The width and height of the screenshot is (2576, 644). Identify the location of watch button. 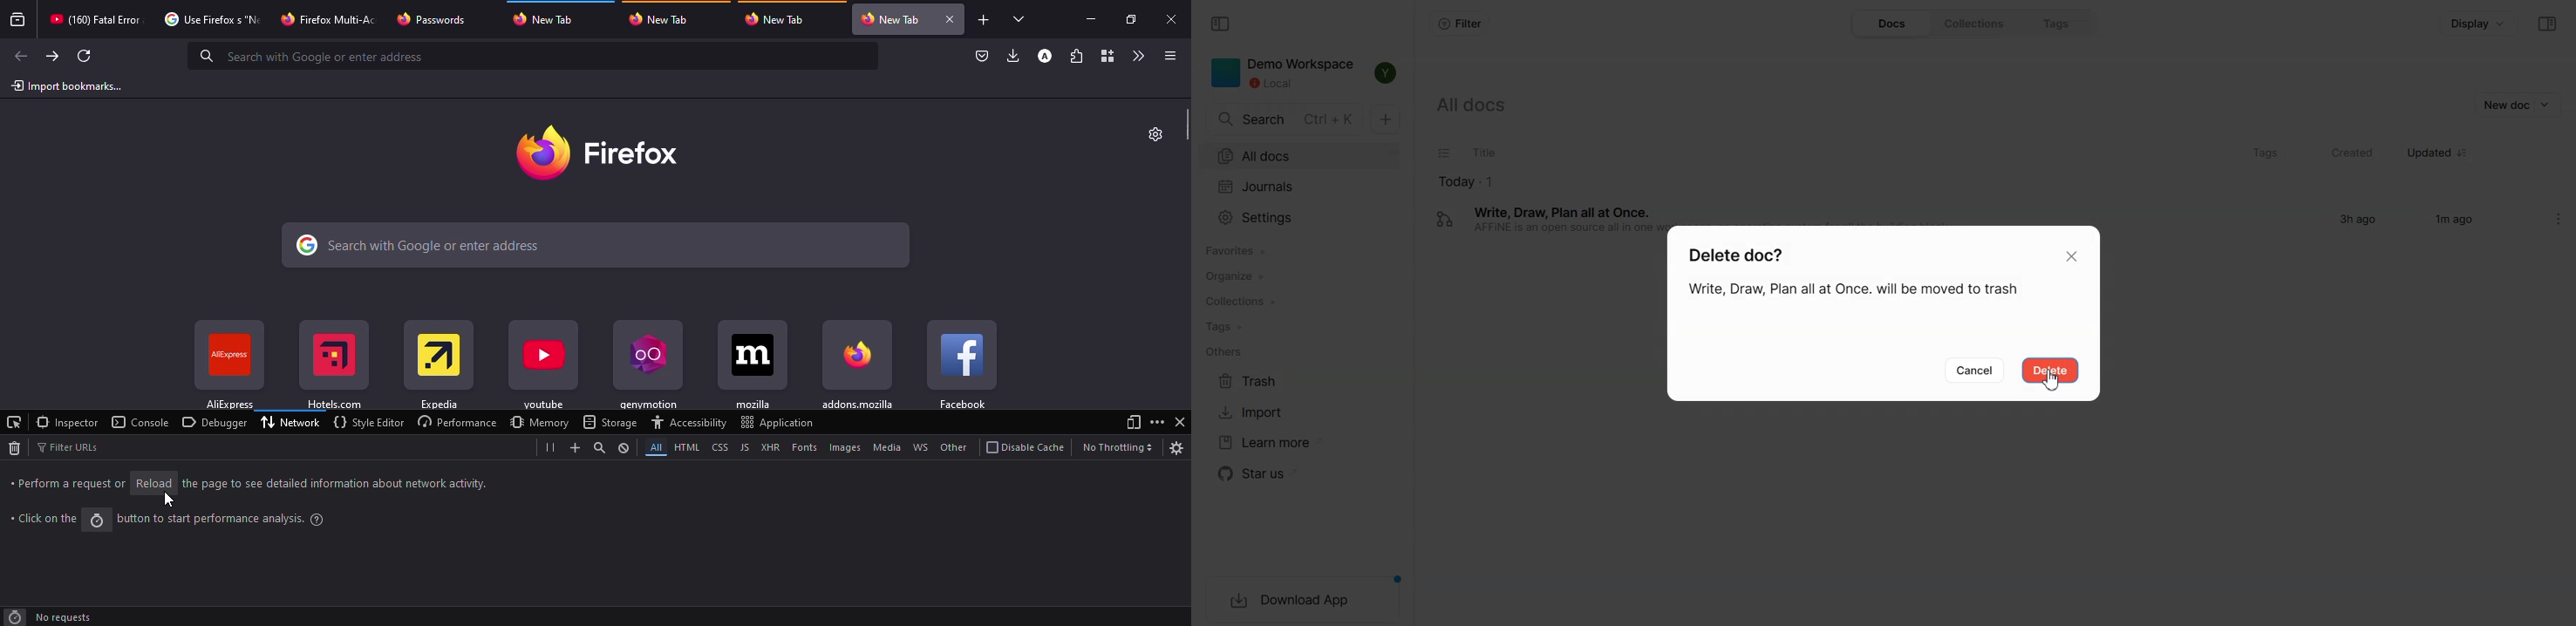
(97, 521).